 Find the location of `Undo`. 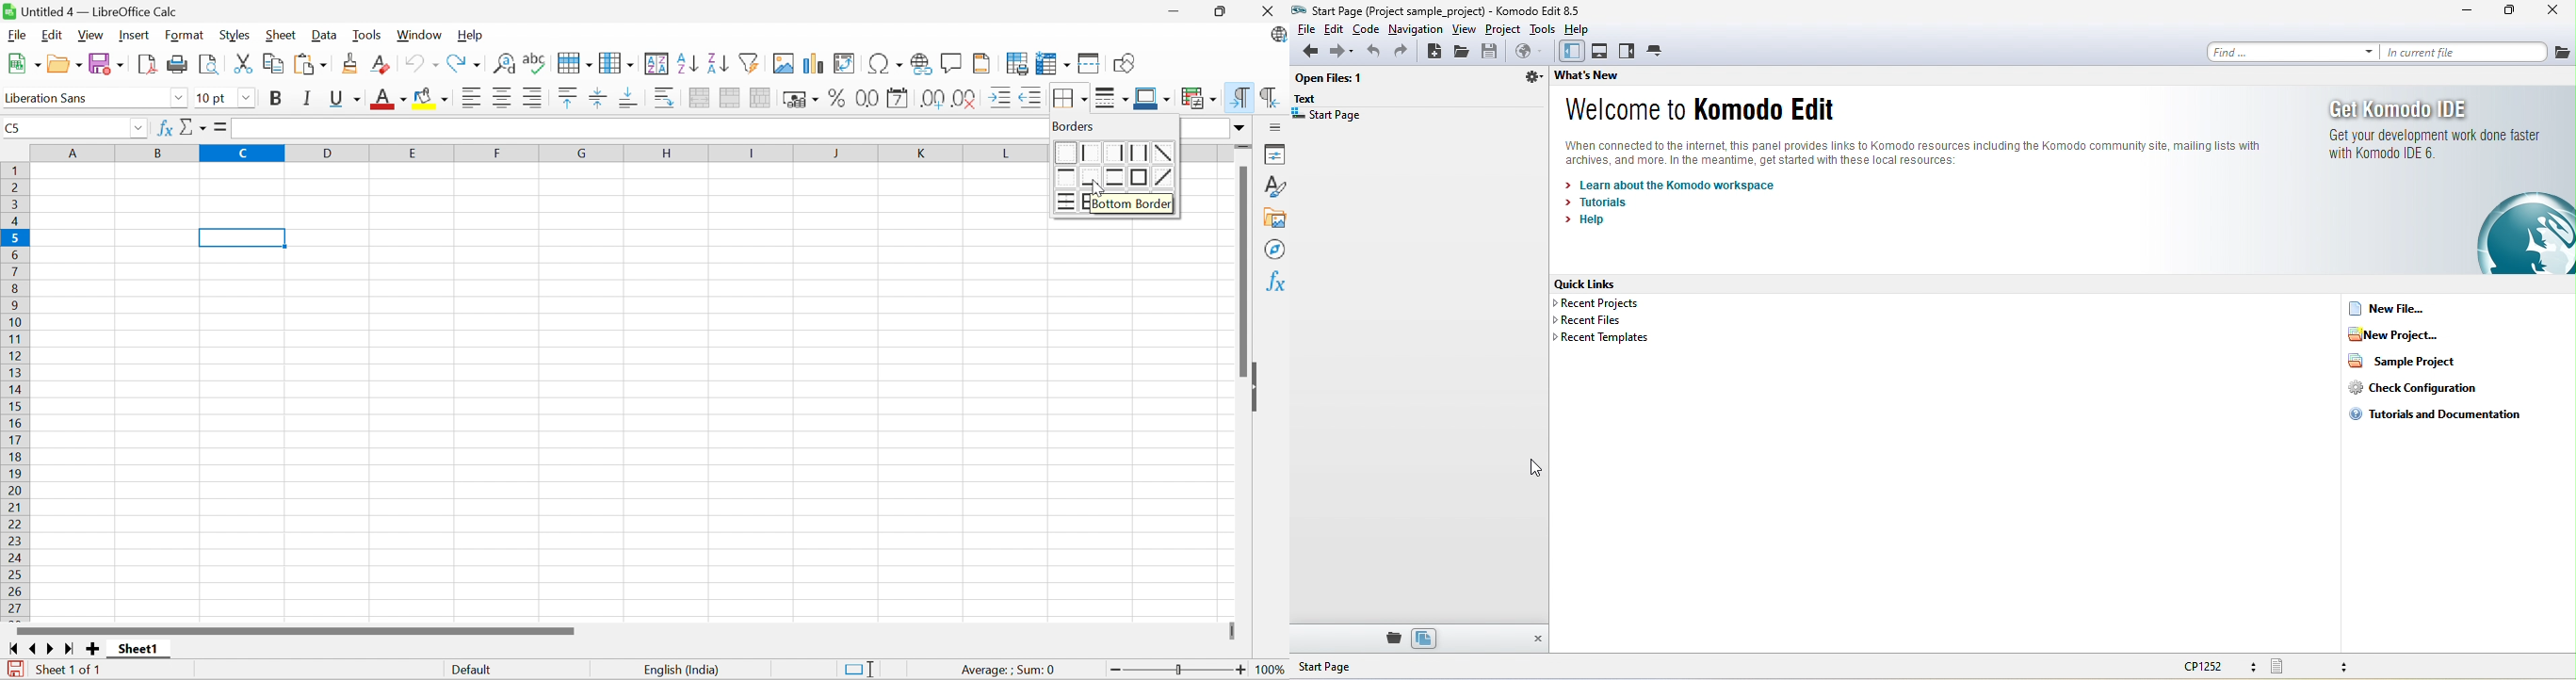

Undo is located at coordinates (421, 63).